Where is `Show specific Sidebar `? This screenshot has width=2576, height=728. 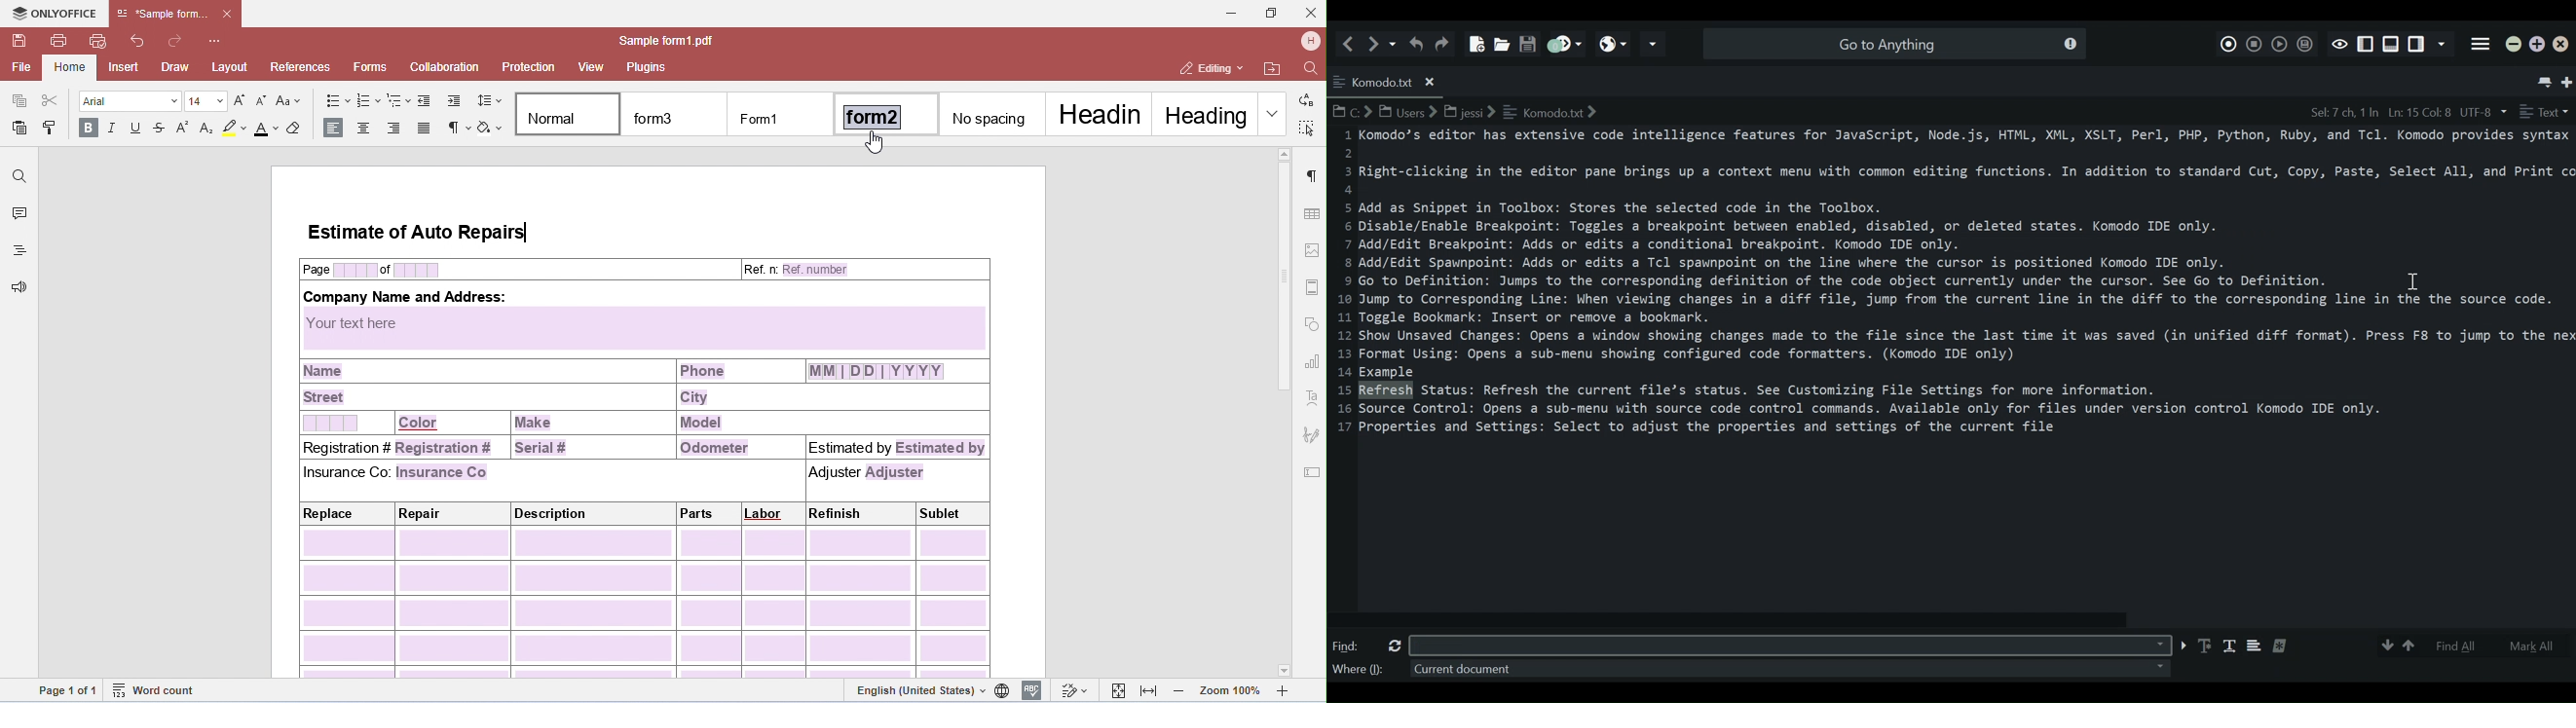 Show specific Sidebar  is located at coordinates (2444, 45).